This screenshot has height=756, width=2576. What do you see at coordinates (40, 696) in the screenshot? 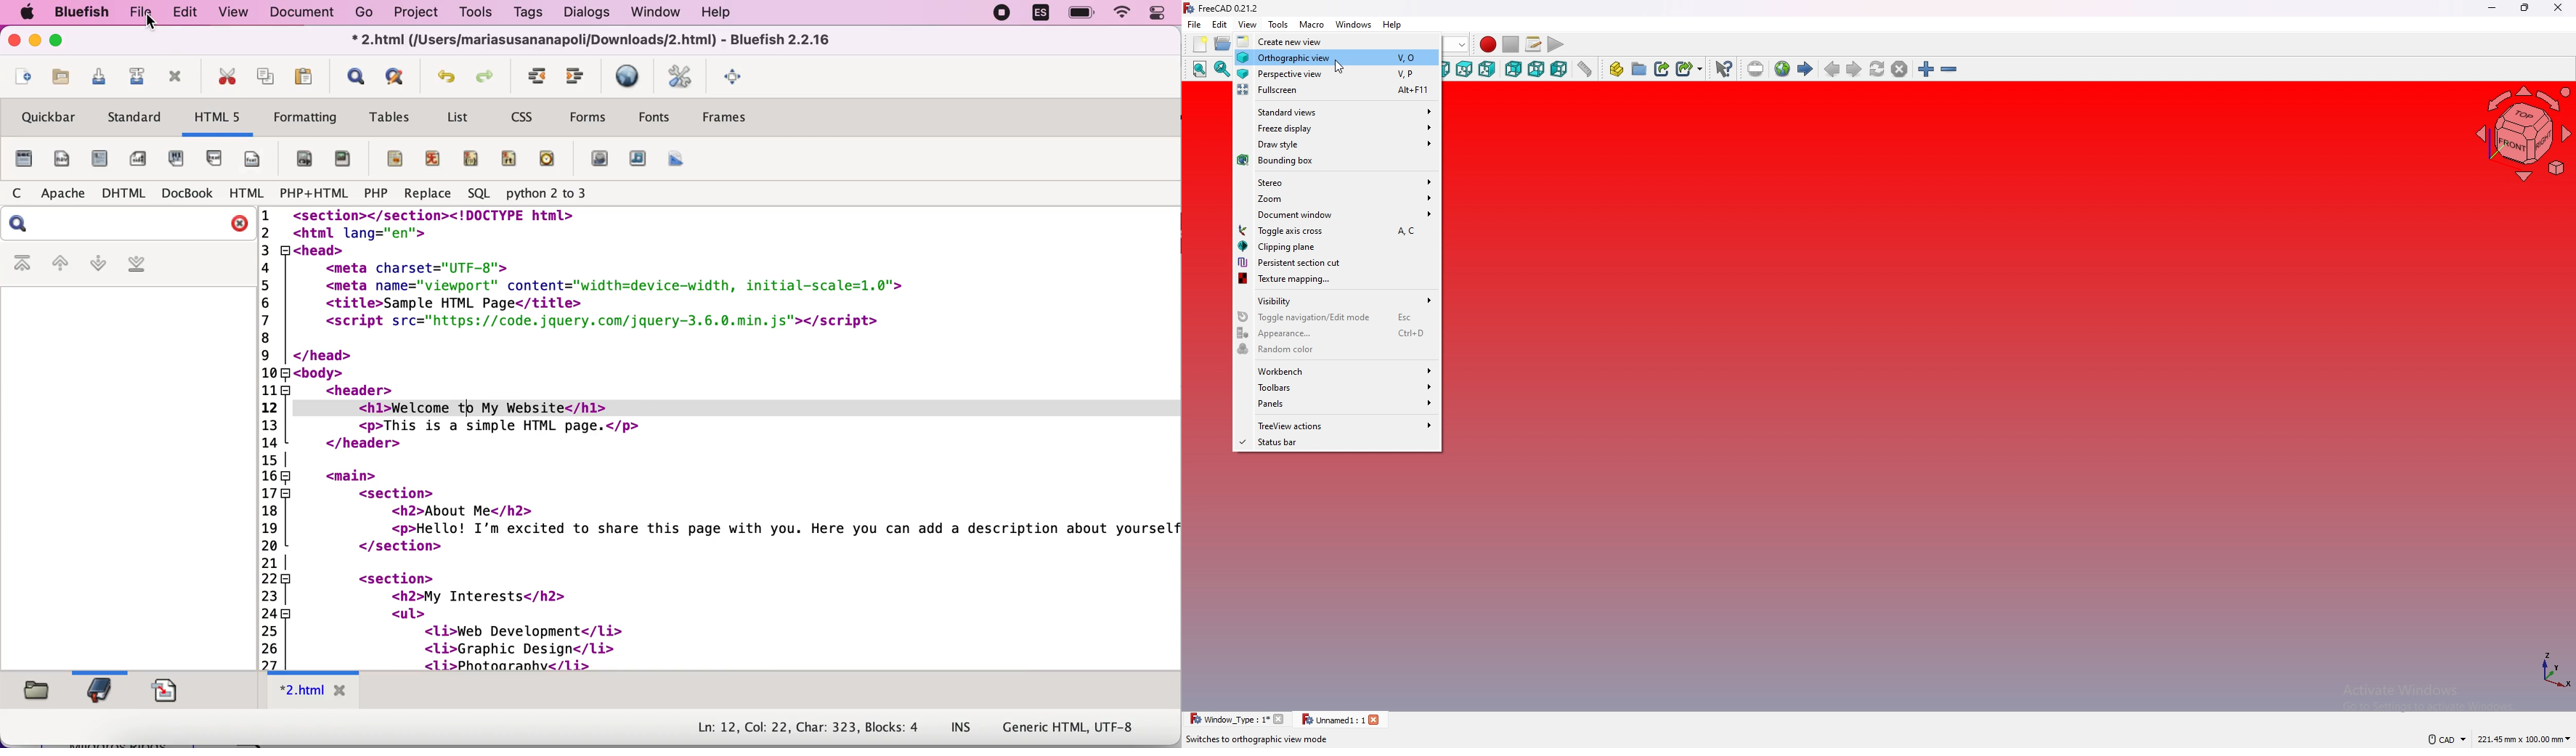
I see `filebrowser` at bounding box center [40, 696].